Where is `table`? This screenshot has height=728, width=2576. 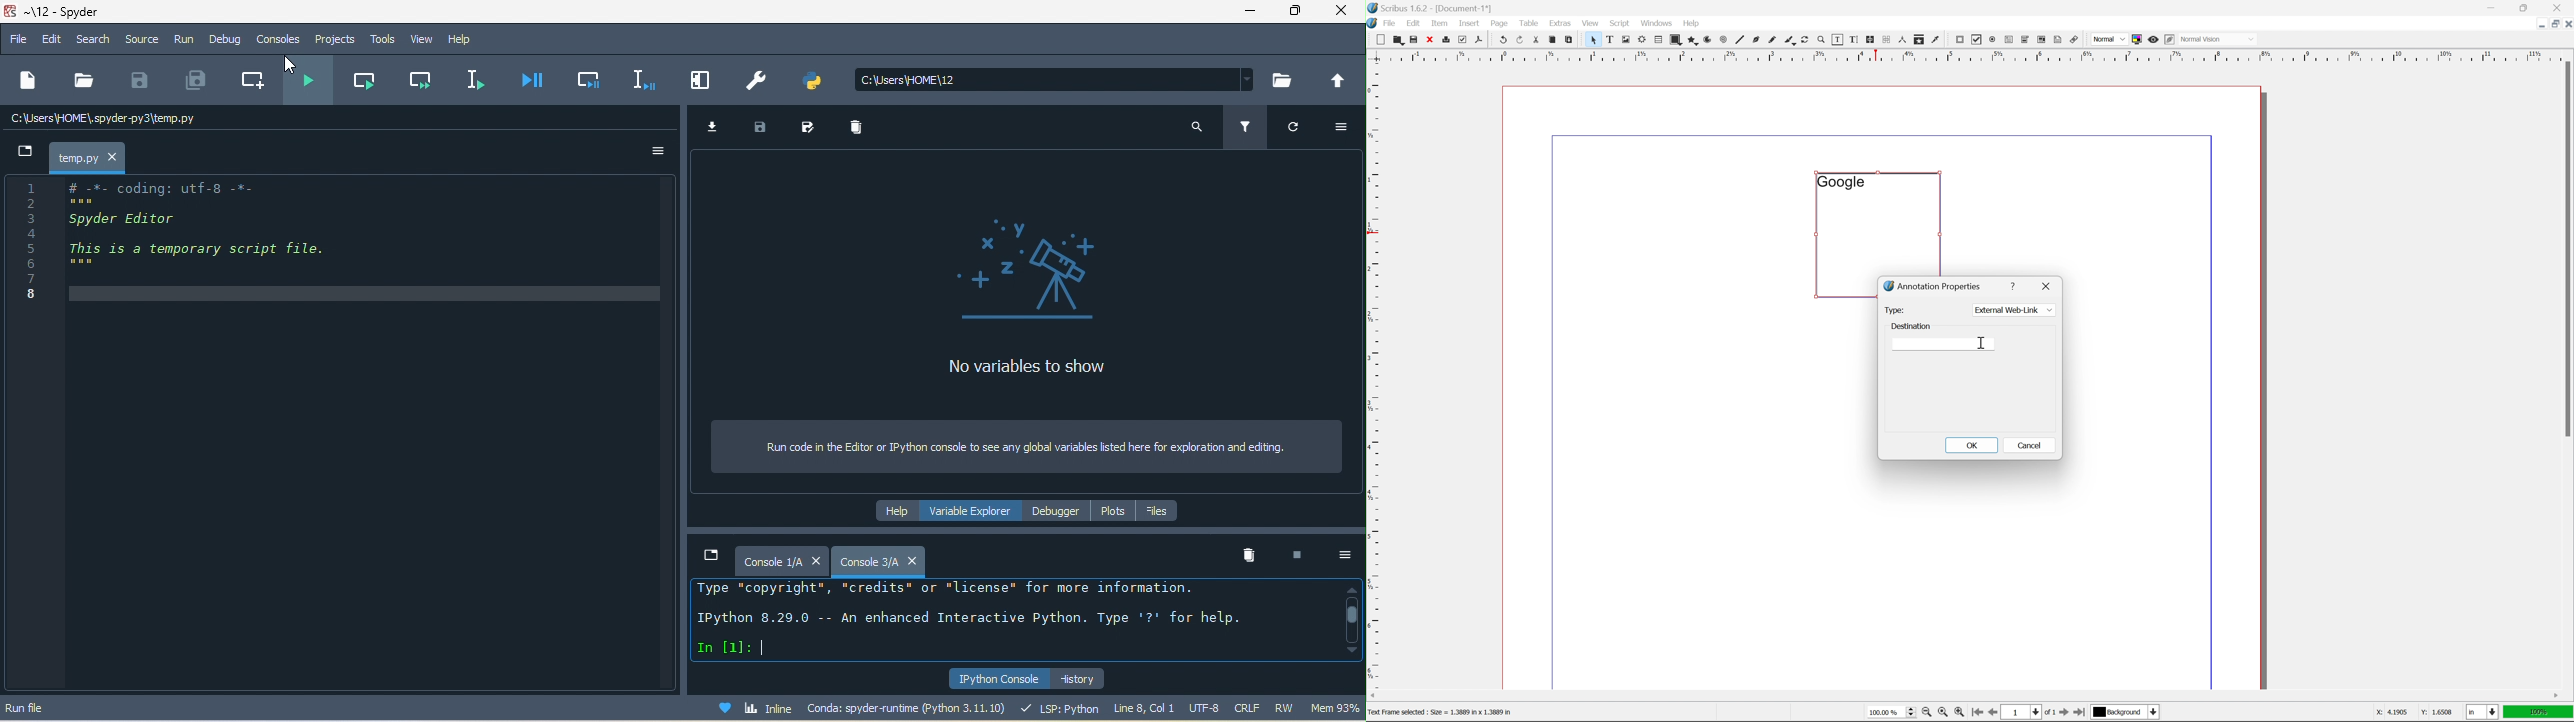 table is located at coordinates (1658, 40).